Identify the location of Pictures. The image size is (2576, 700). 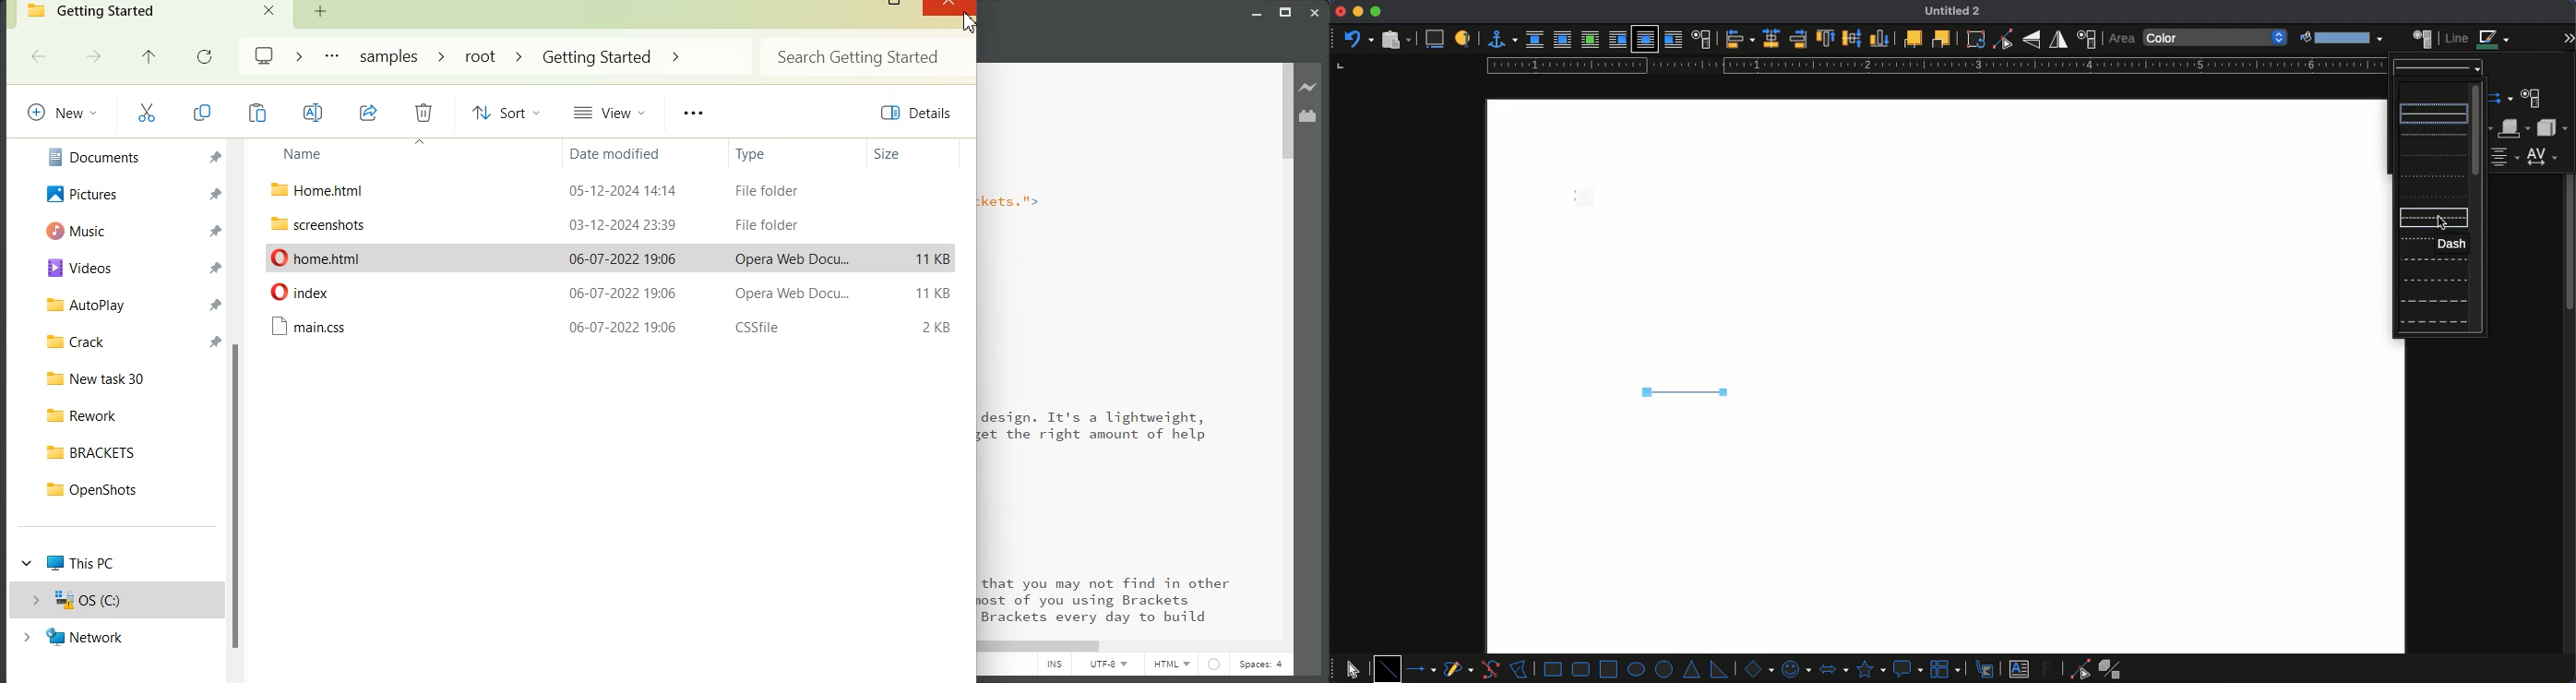
(127, 192).